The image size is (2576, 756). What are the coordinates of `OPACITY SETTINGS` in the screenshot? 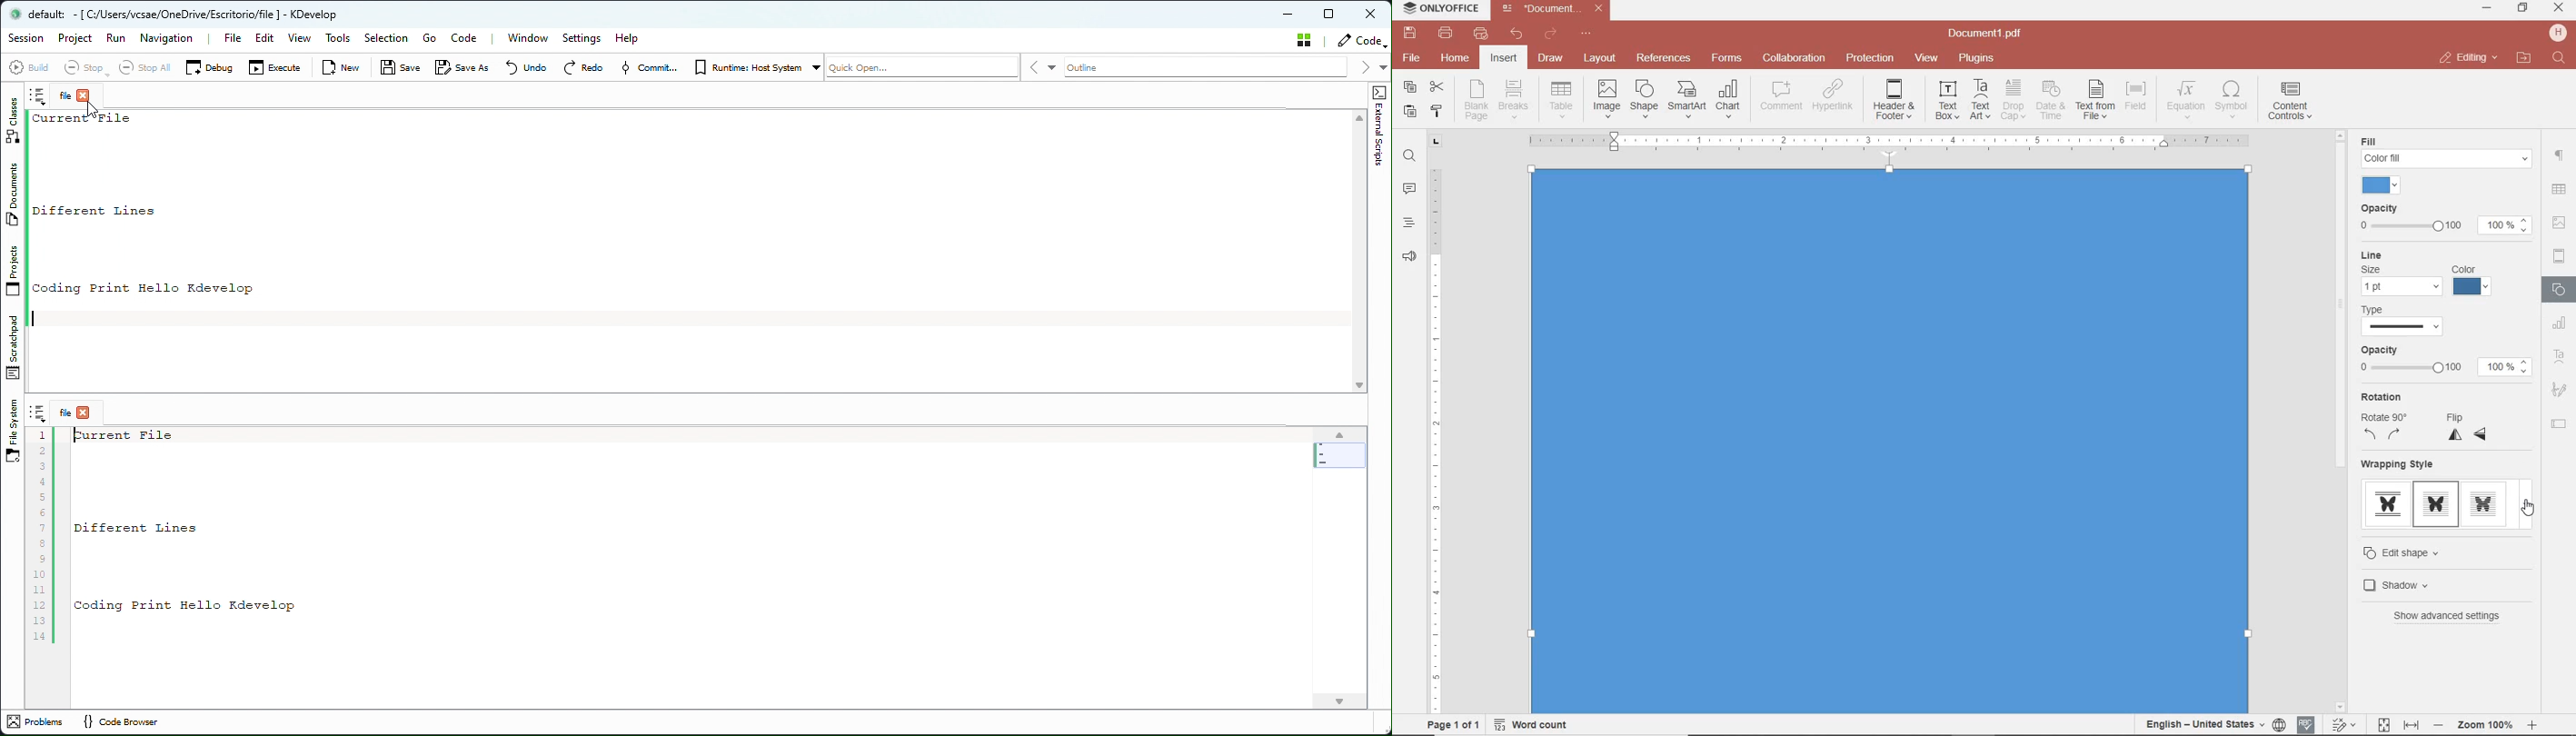 It's located at (2445, 220).